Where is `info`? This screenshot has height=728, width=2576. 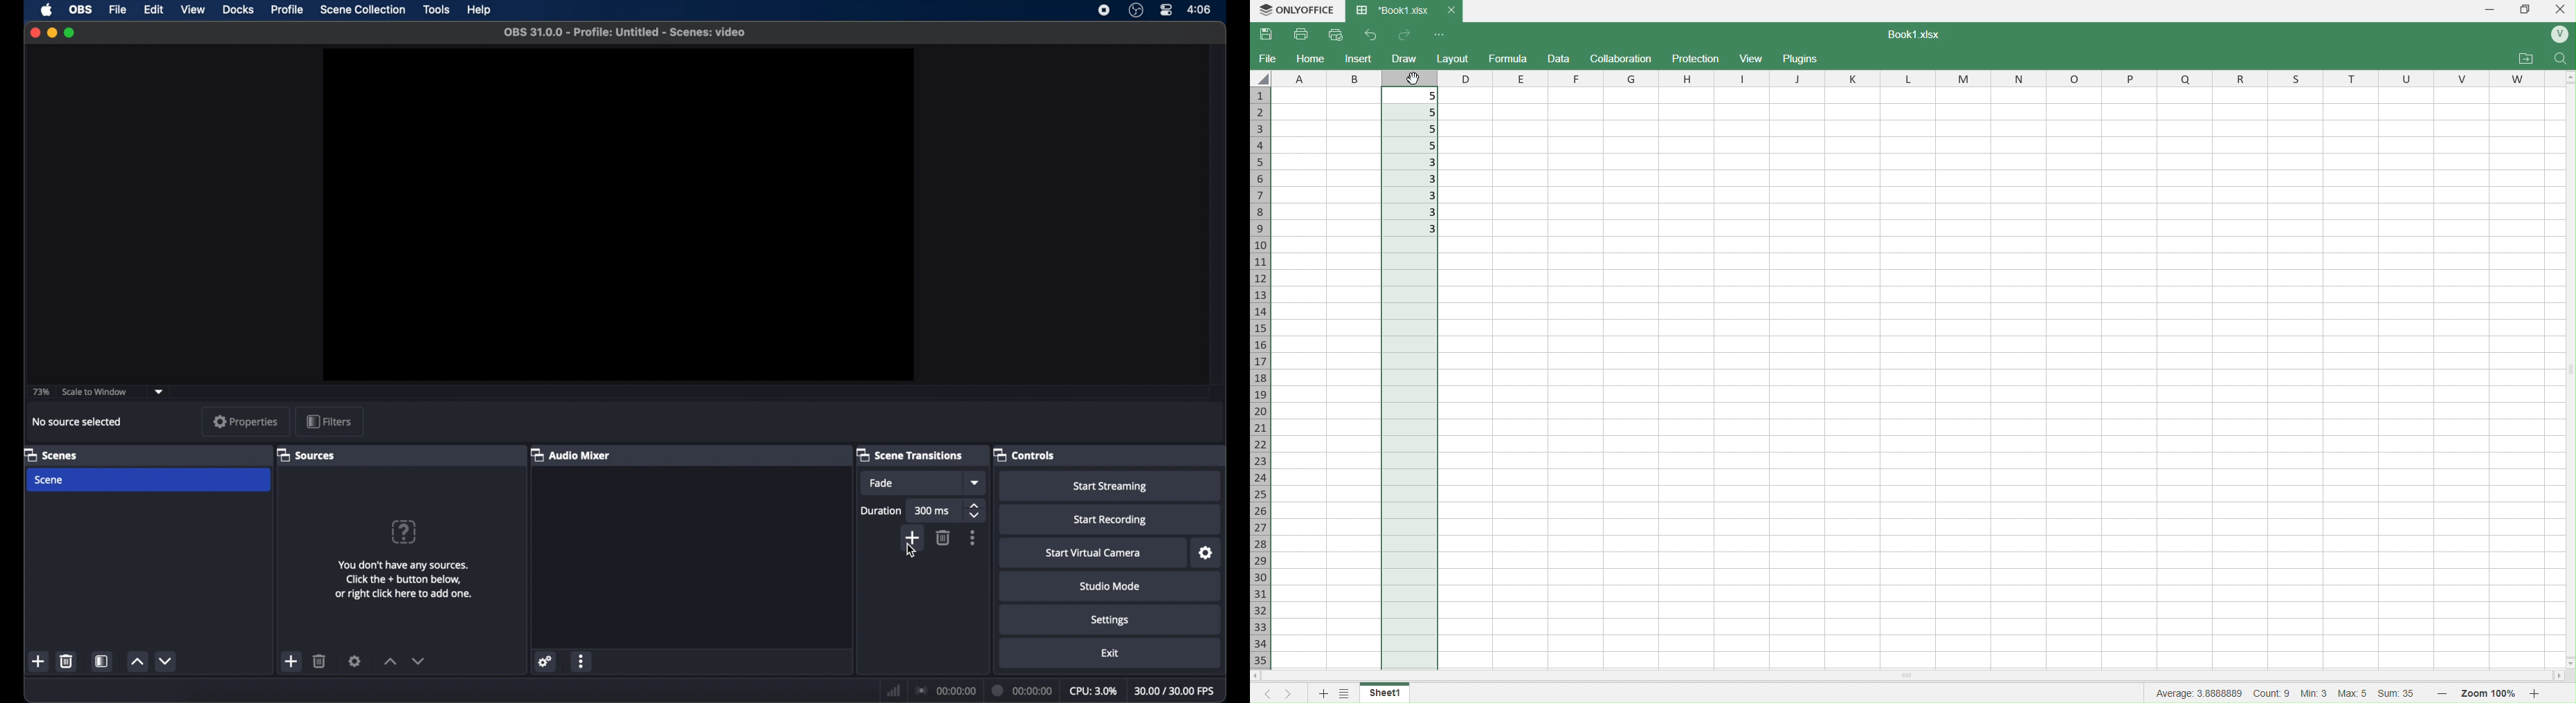 info is located at coordinates (404, 581).